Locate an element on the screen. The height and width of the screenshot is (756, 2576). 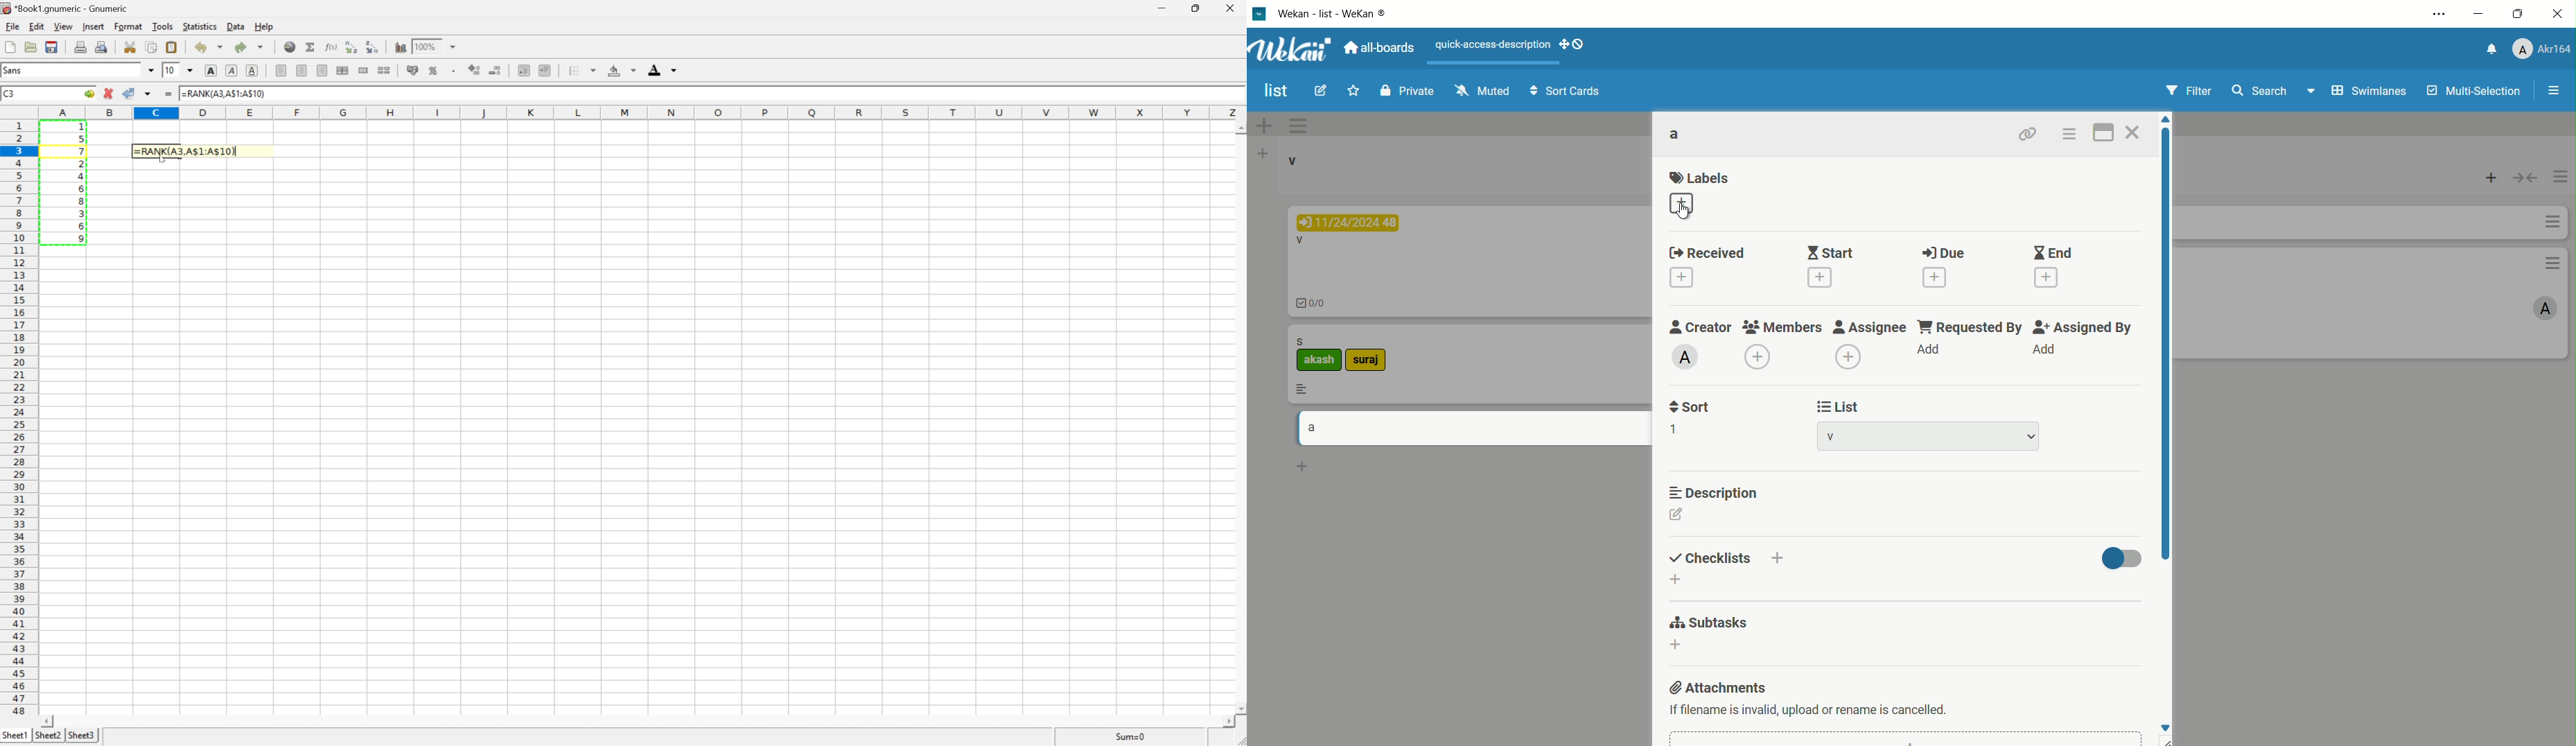
column names is located at coordinates (643, 112).